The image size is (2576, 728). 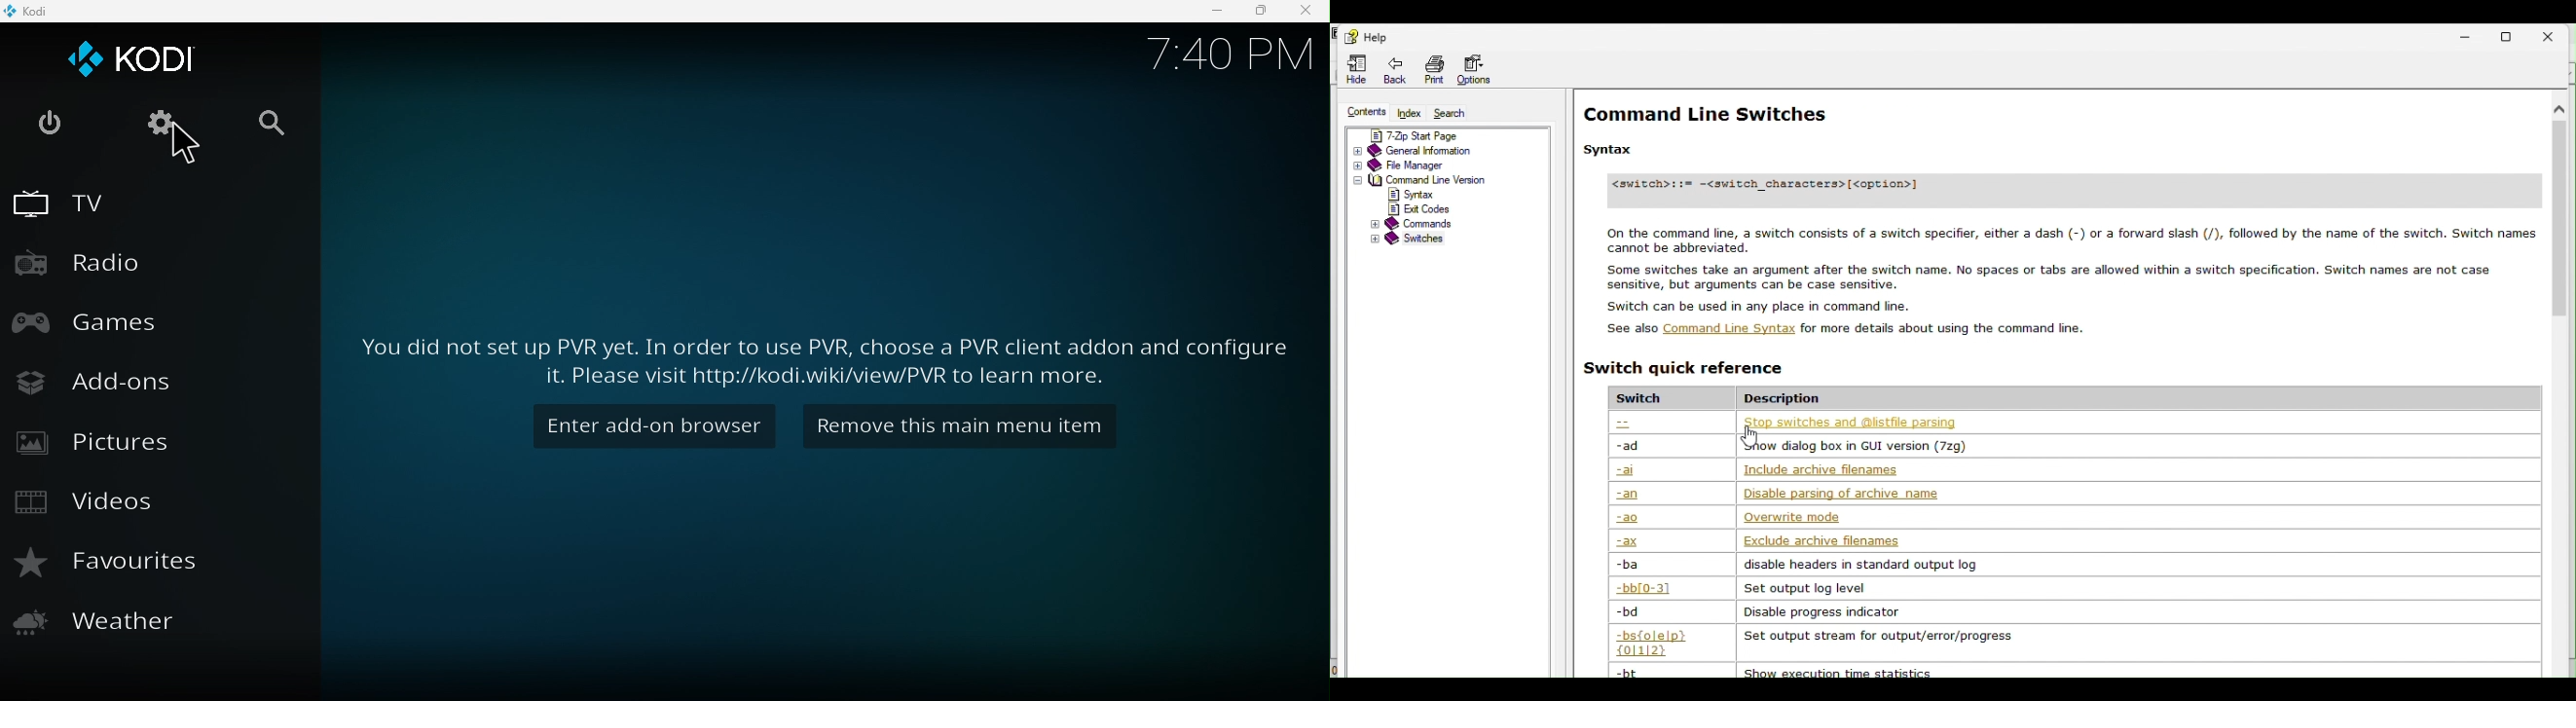 I want to click on , so click(x=2066, y=266).